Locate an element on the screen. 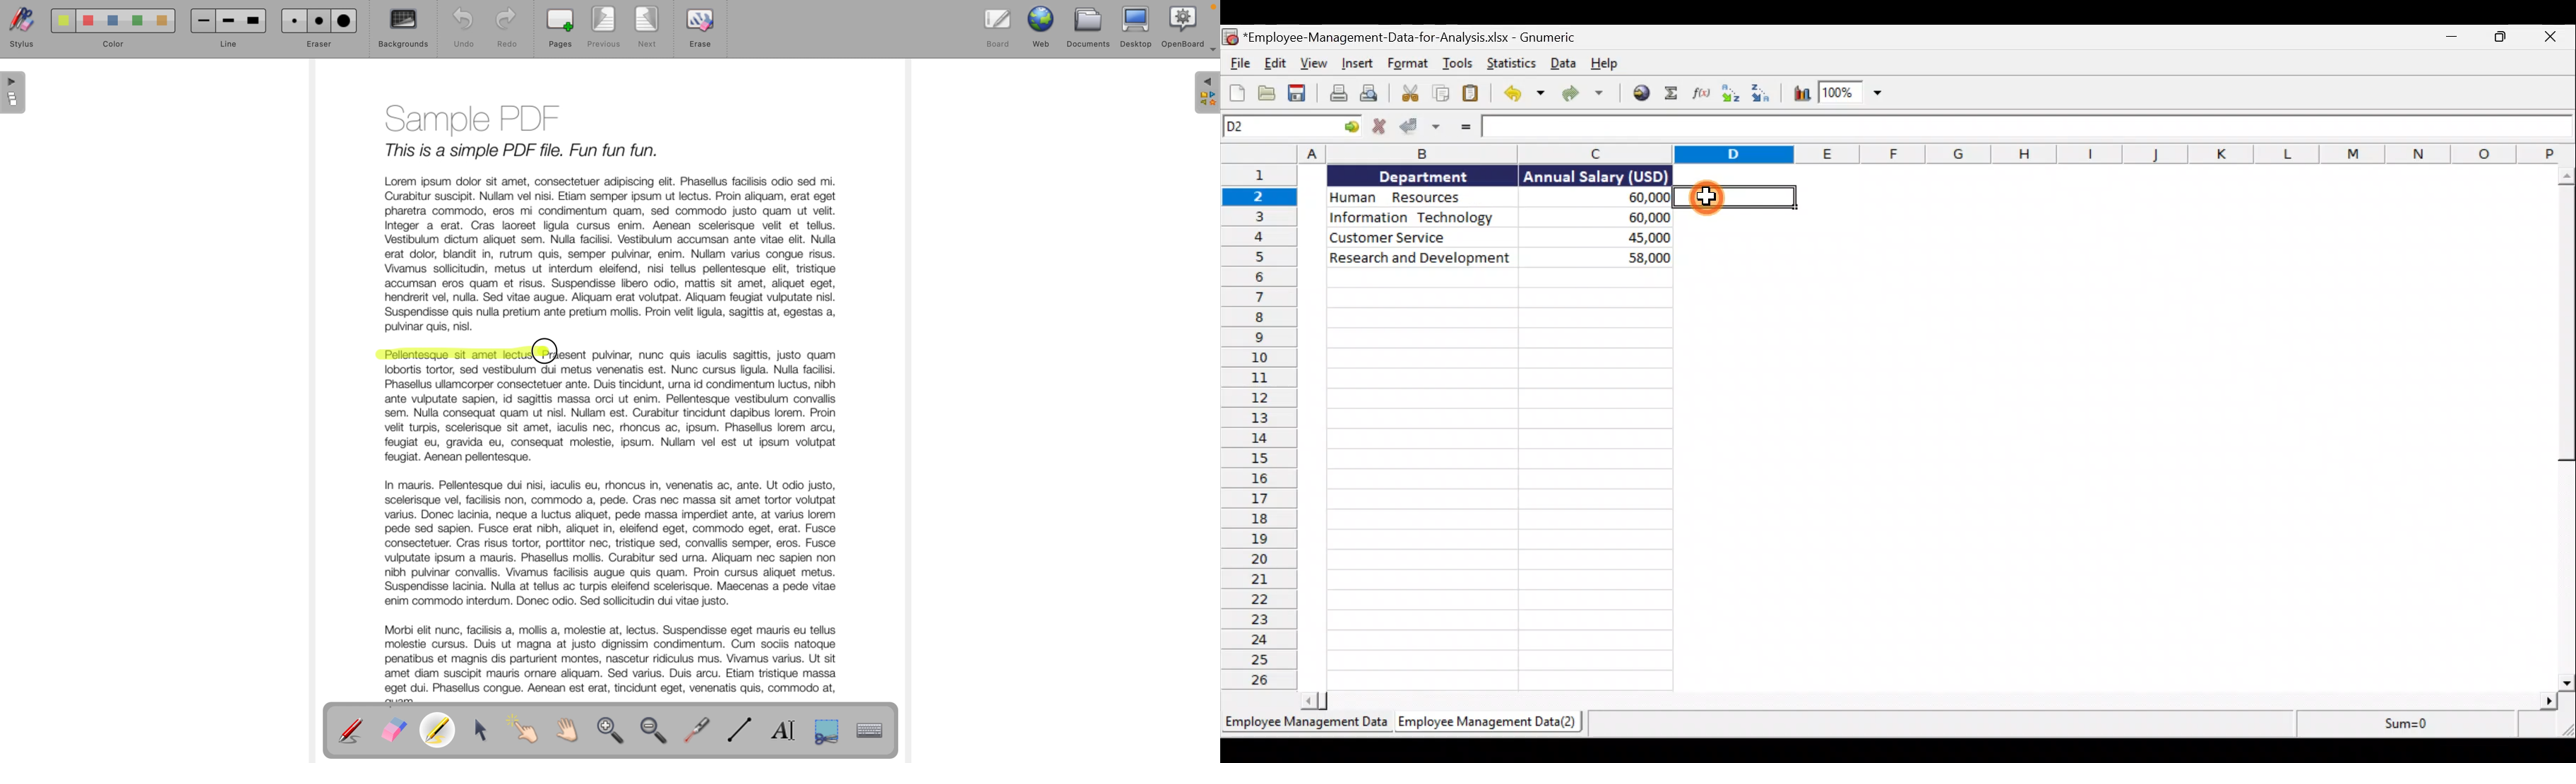  Open a file is located at coordinates (1270, 92).